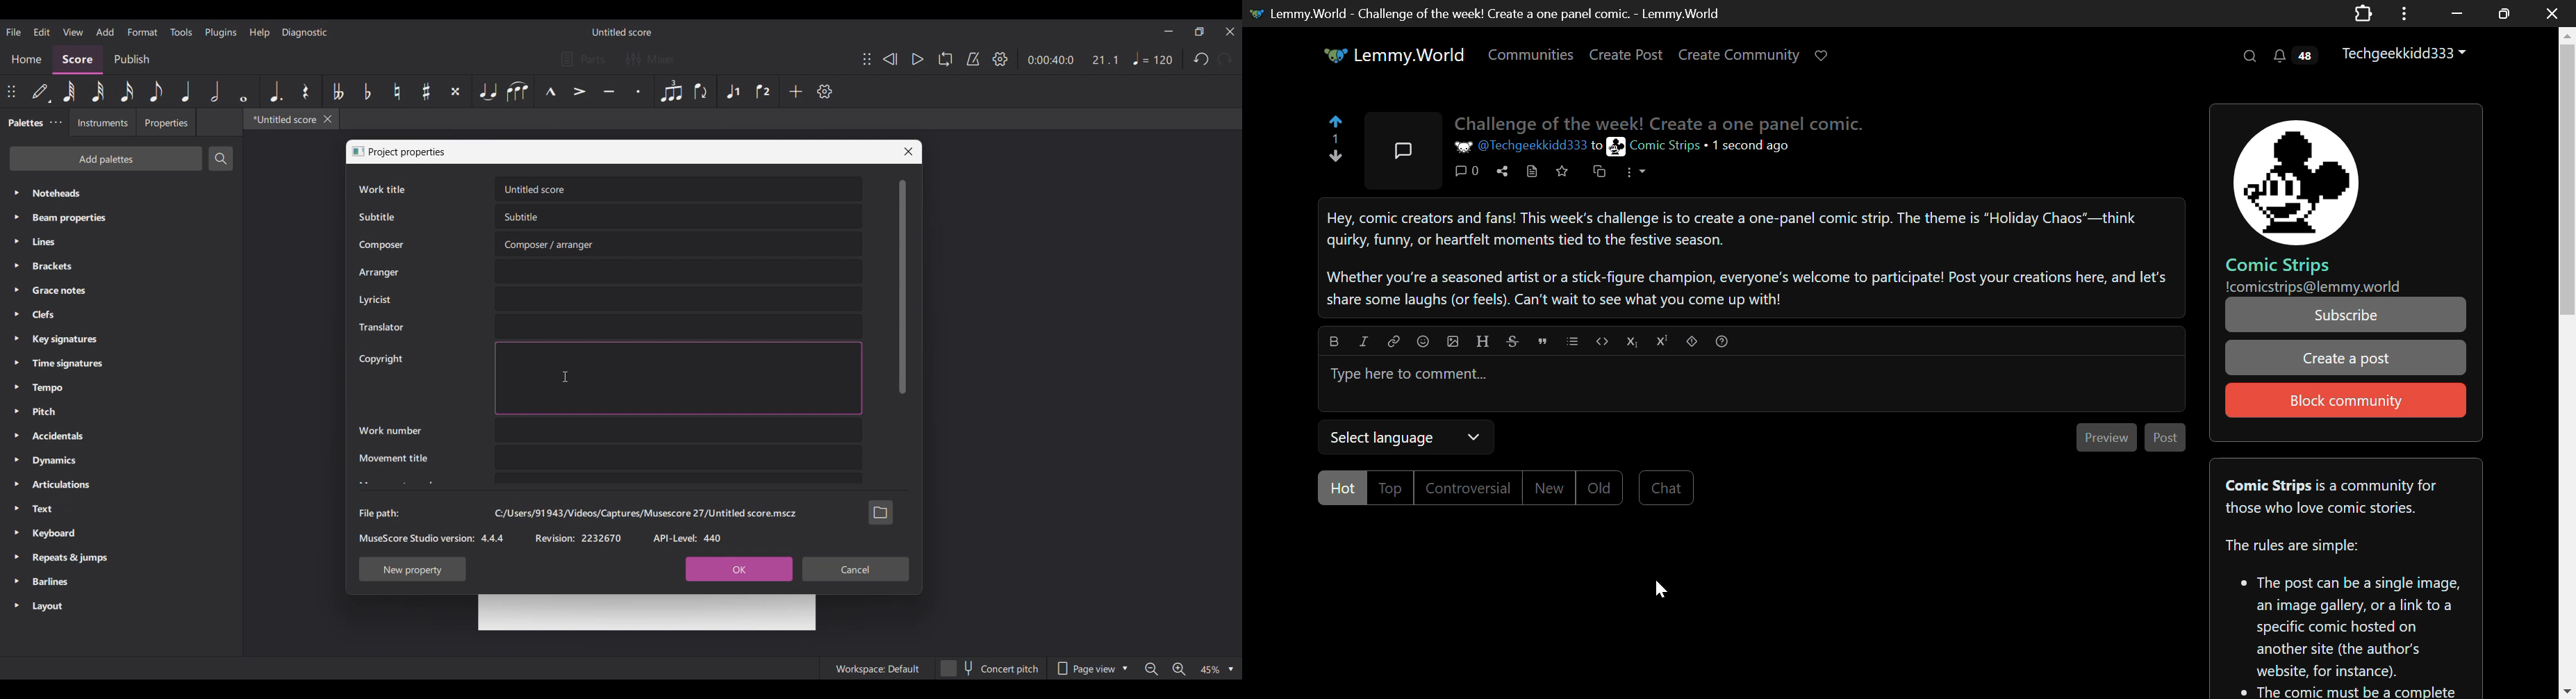 The image size is (2576, 700). I want to click on Cursor, so click(566, 377).